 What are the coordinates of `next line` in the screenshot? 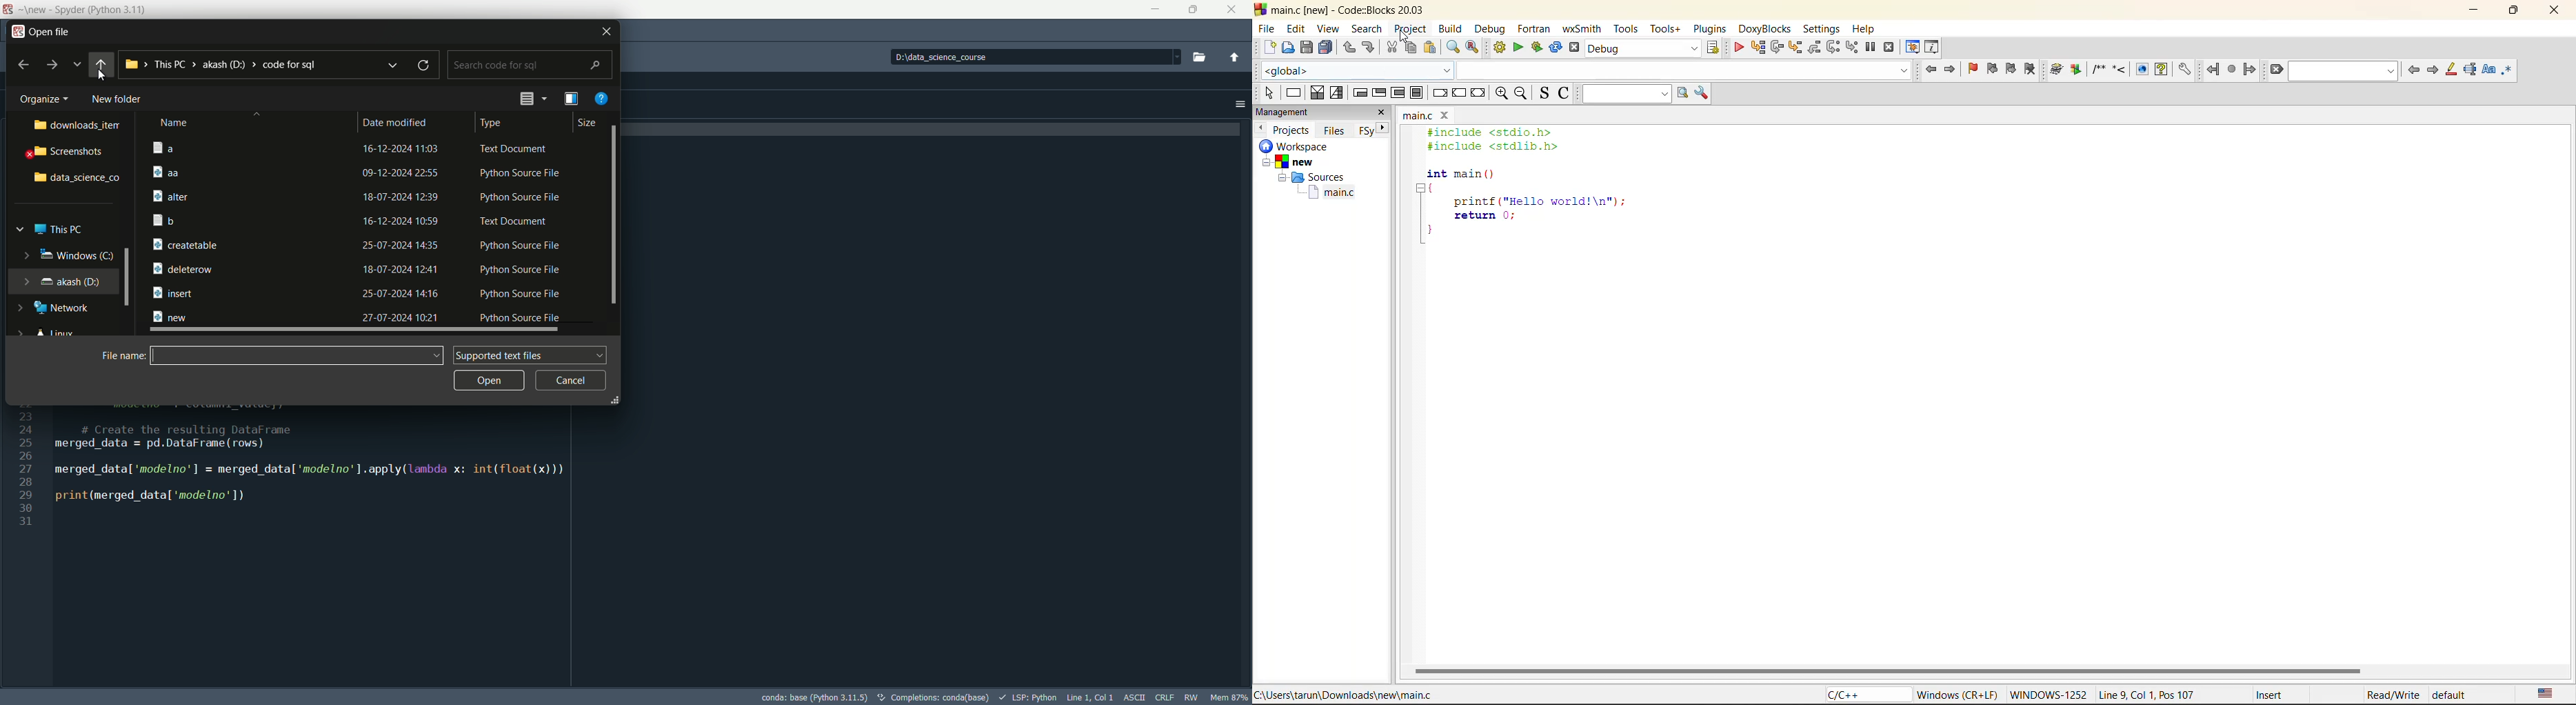 It's located at (1777, 46).